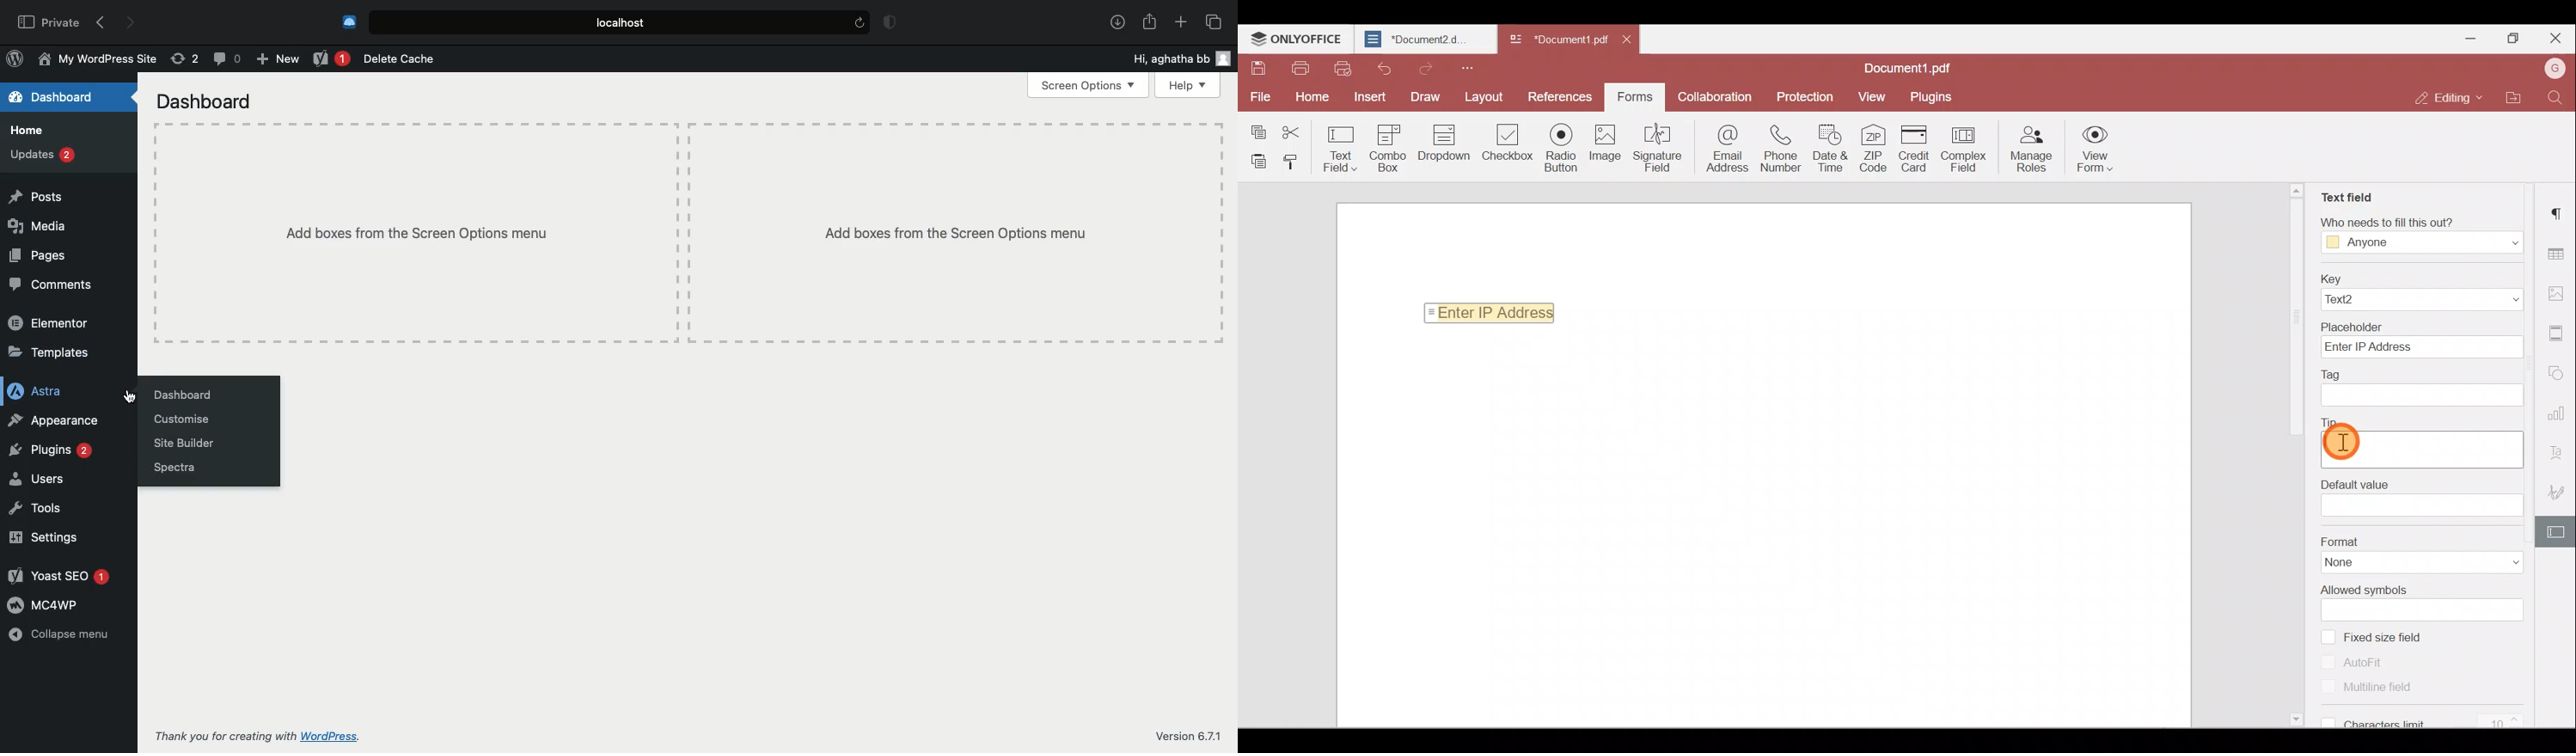  What do you see at coordinates (1634, 95) in the screenshot?
I see `Form` at bounding box center [1634, 95].